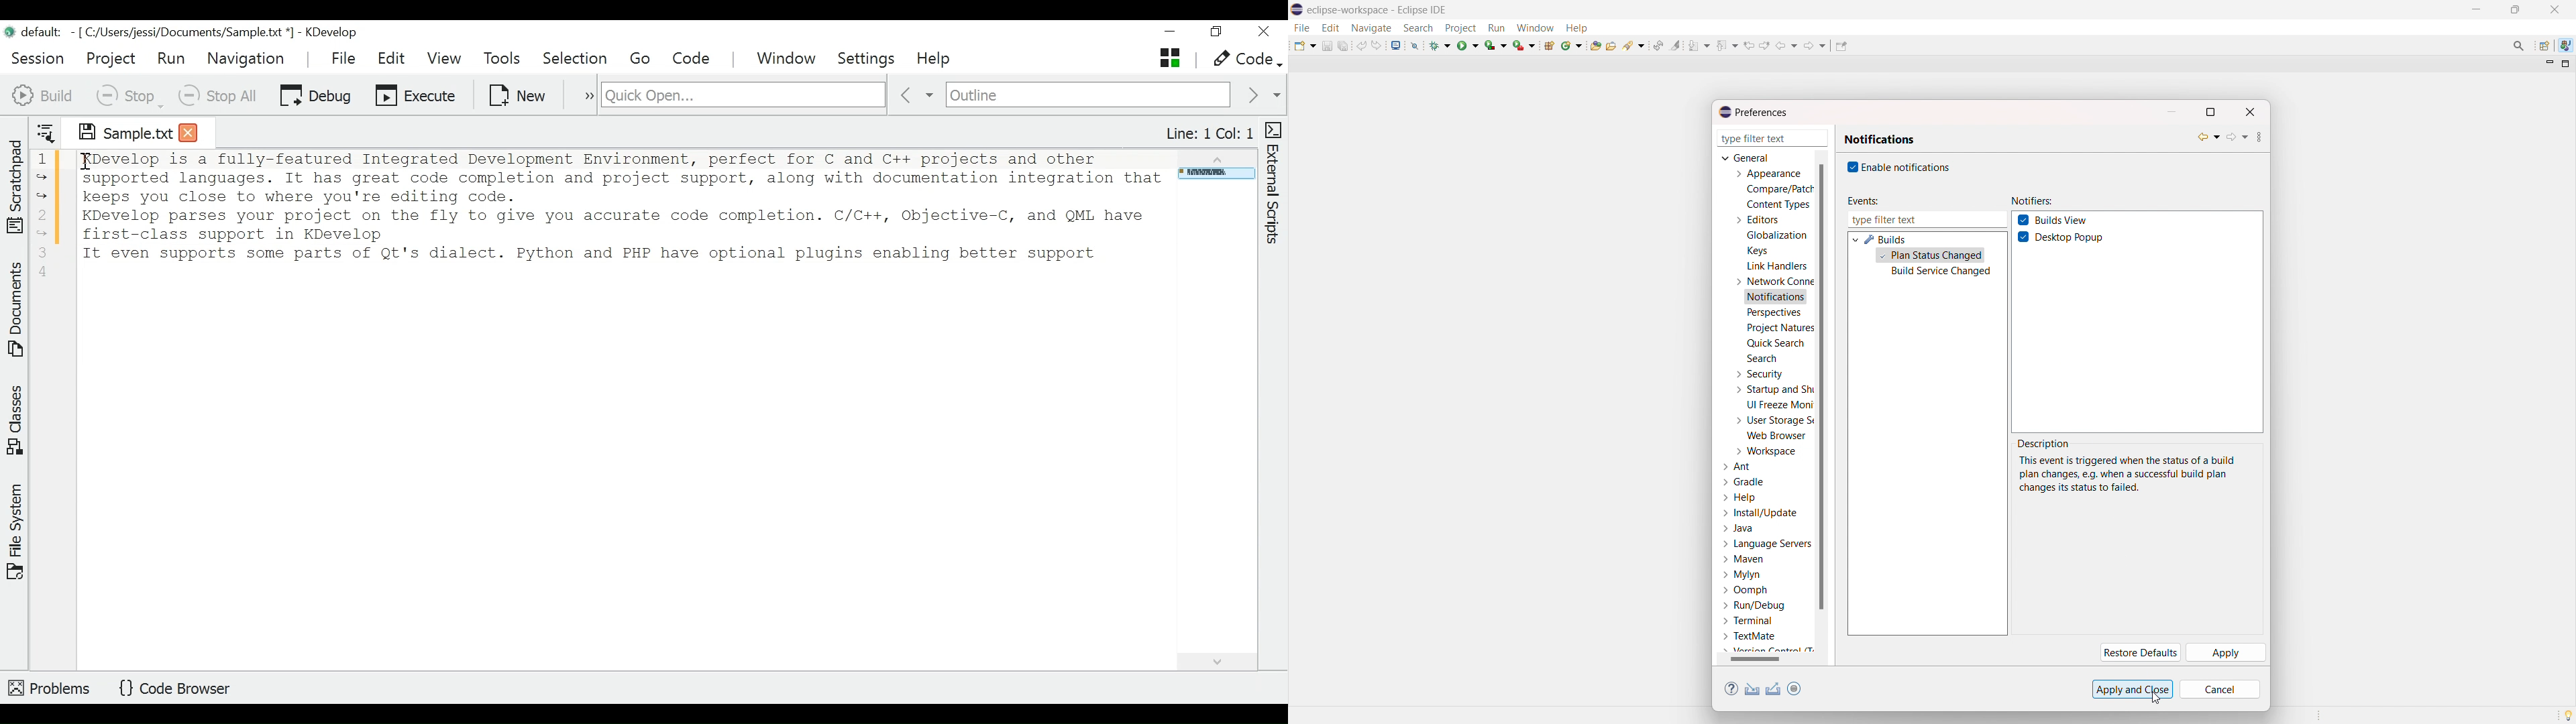 The height and width of the screenshot is (728, 2576). I want to click on quick search, so click(1775, 343).